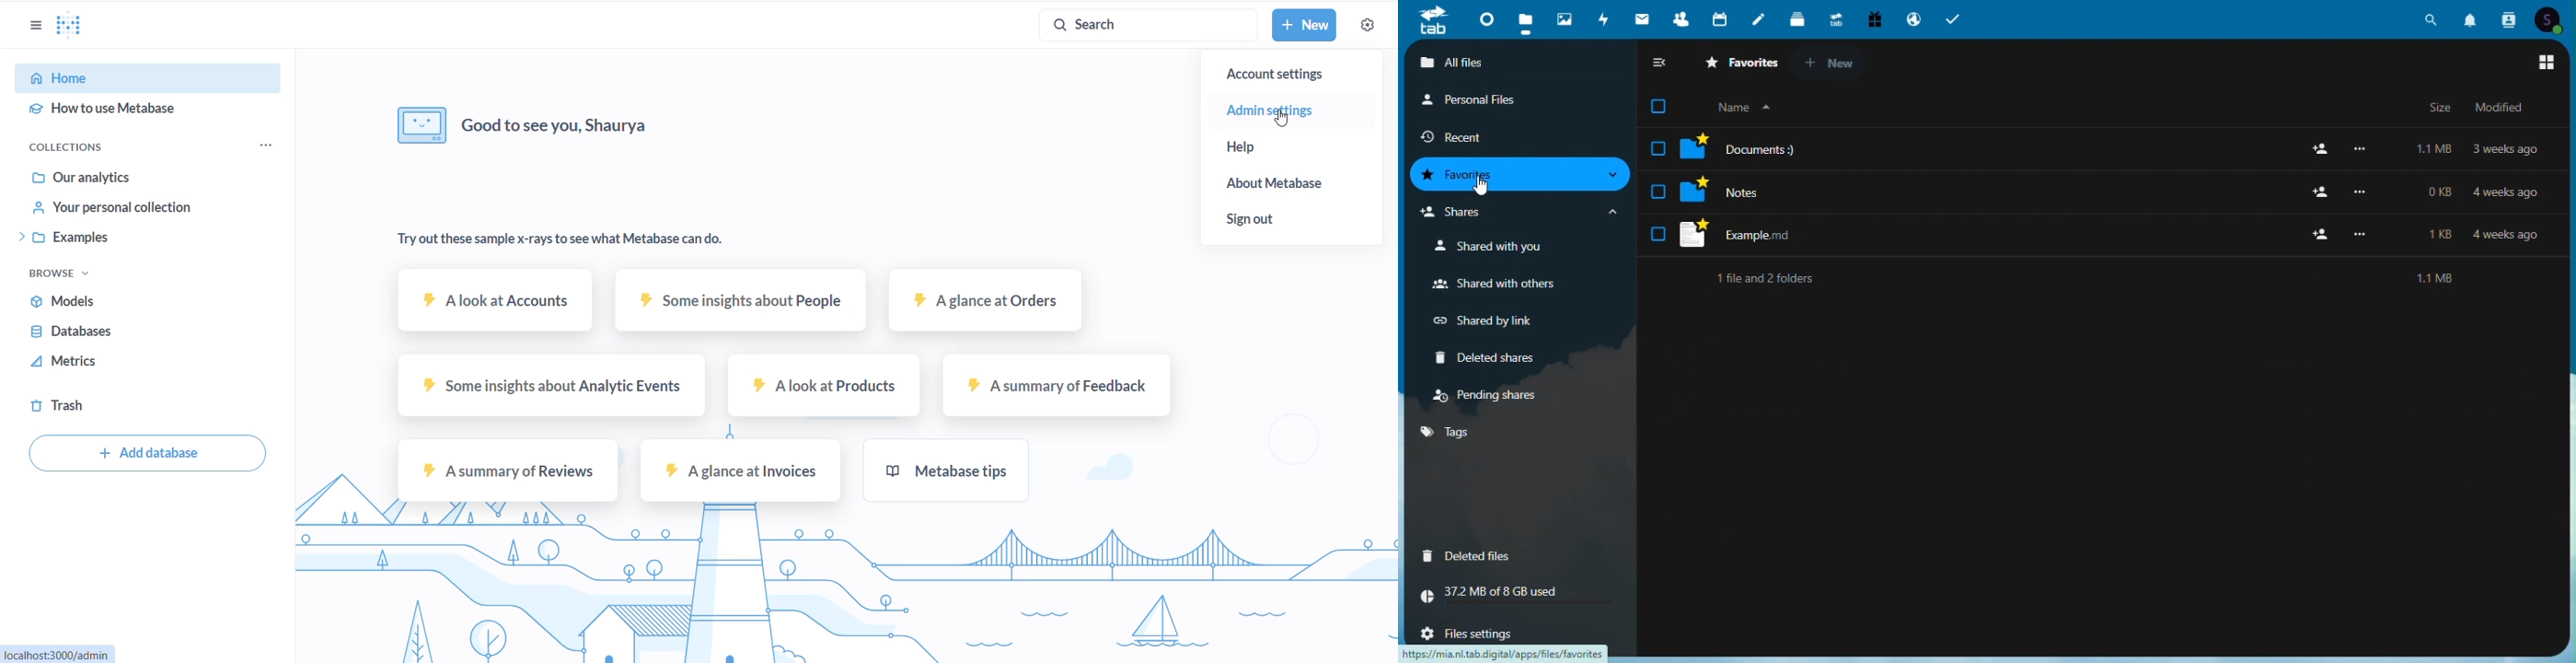 The height and width of the screenshot is (672, 2576). Describe the element at coordinates (1517, 556) in the screenshot. I see `deleted files` at that location.